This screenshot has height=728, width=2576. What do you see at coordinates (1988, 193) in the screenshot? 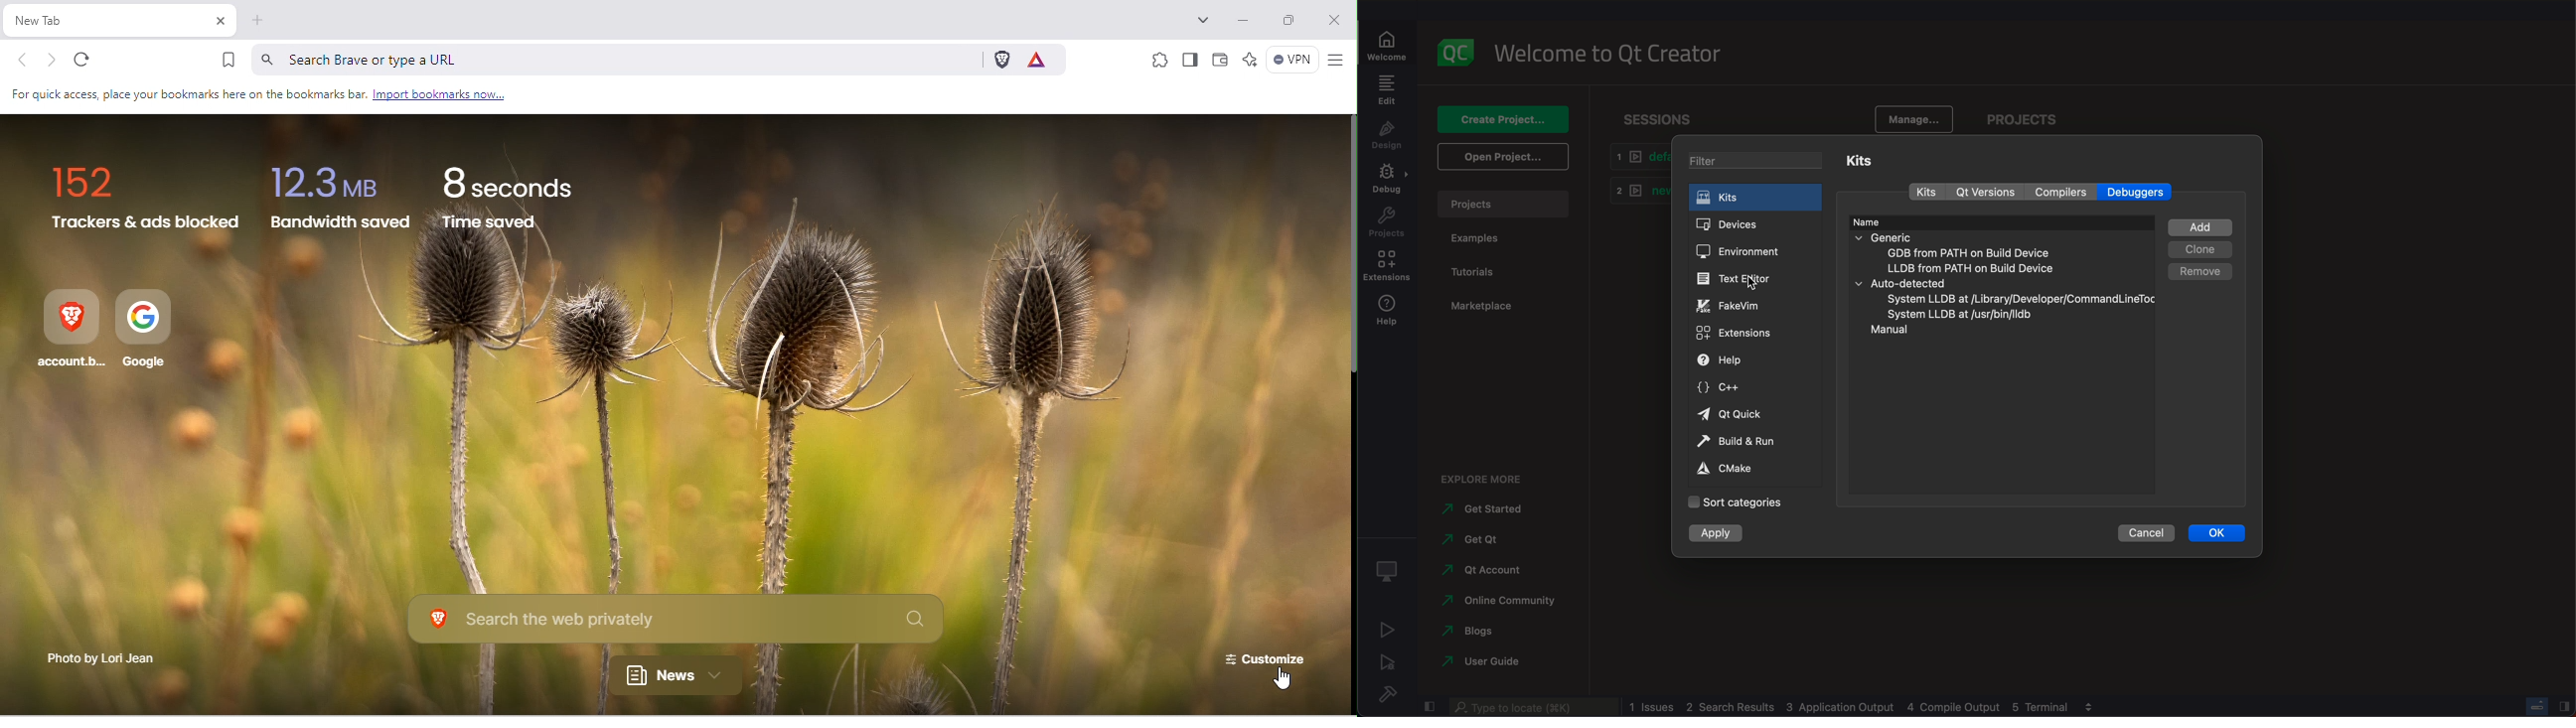
I see `qt versions` at bounding box center [1988, 193].